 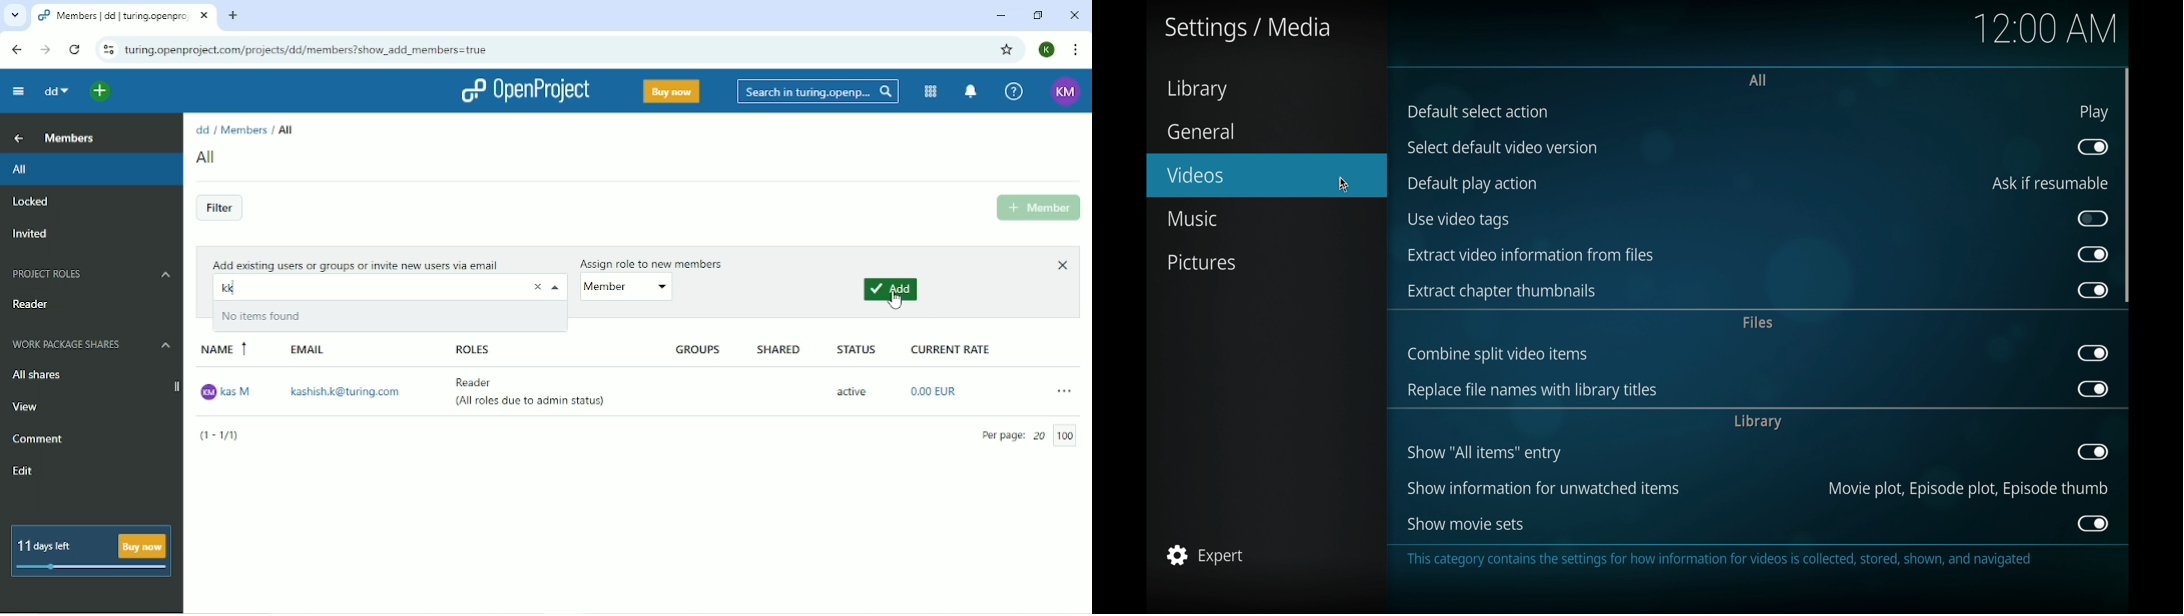 What do you see at coordinates (1074, 15) in the screenshot?
I see `Close` at bounding box center [1074, 15].